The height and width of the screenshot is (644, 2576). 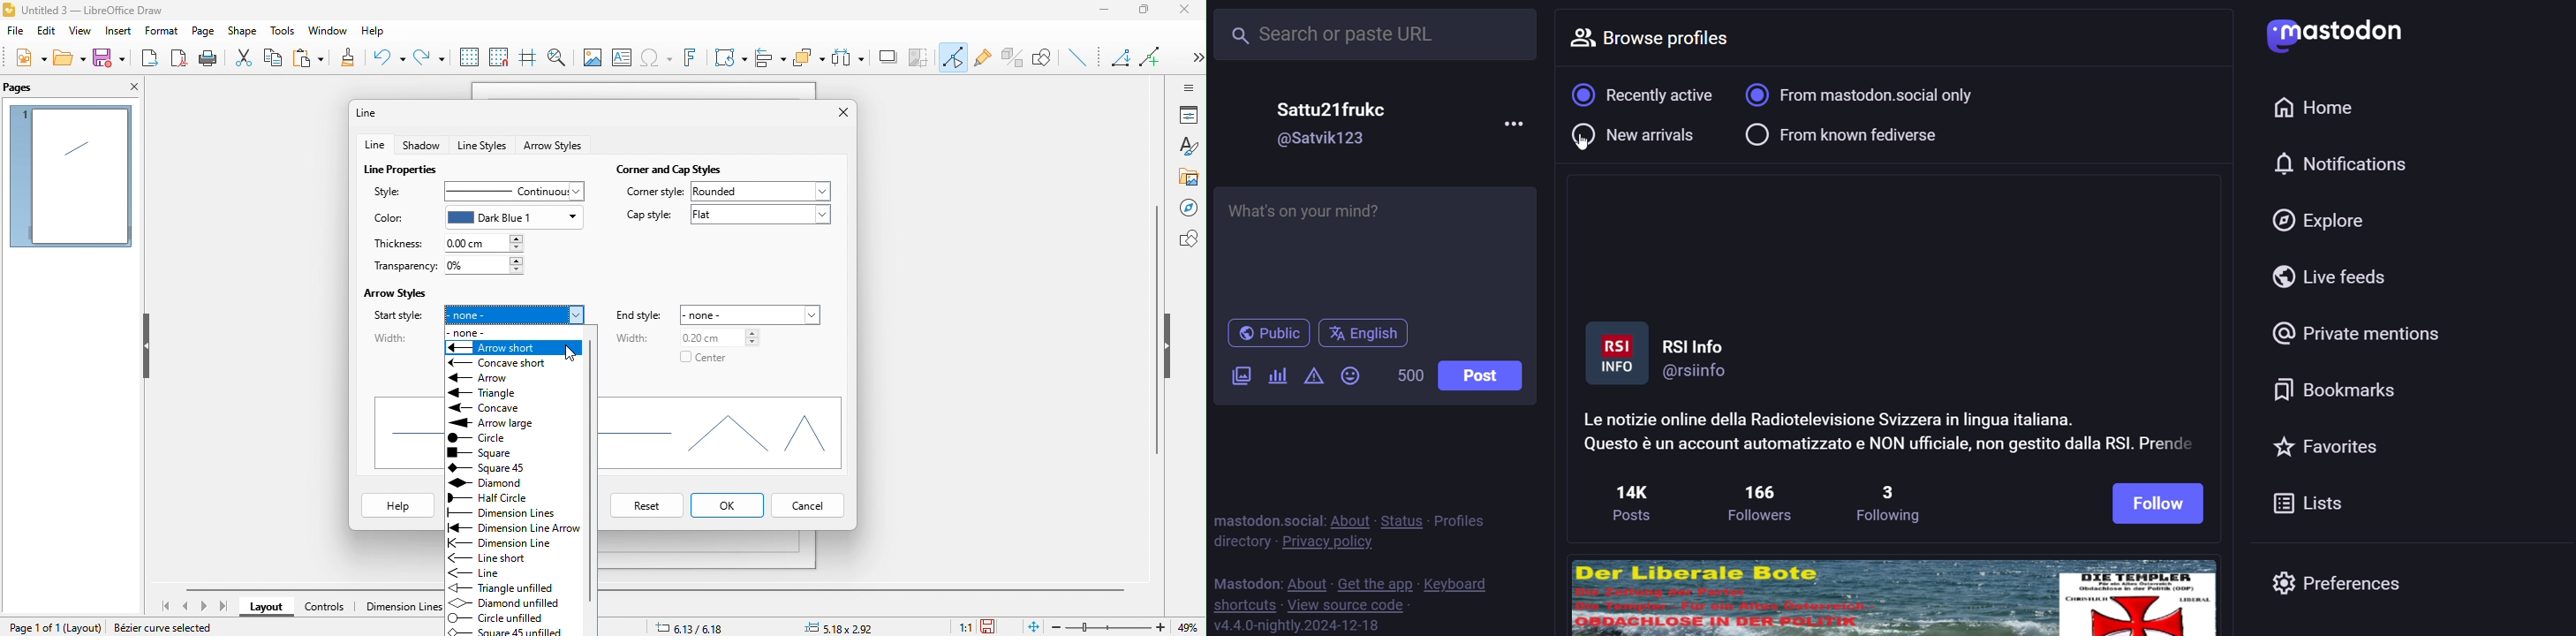 What do you see at coordinates (1189, 115) in the screenshot?
I see `properties` at bounding box center [1189, 115].